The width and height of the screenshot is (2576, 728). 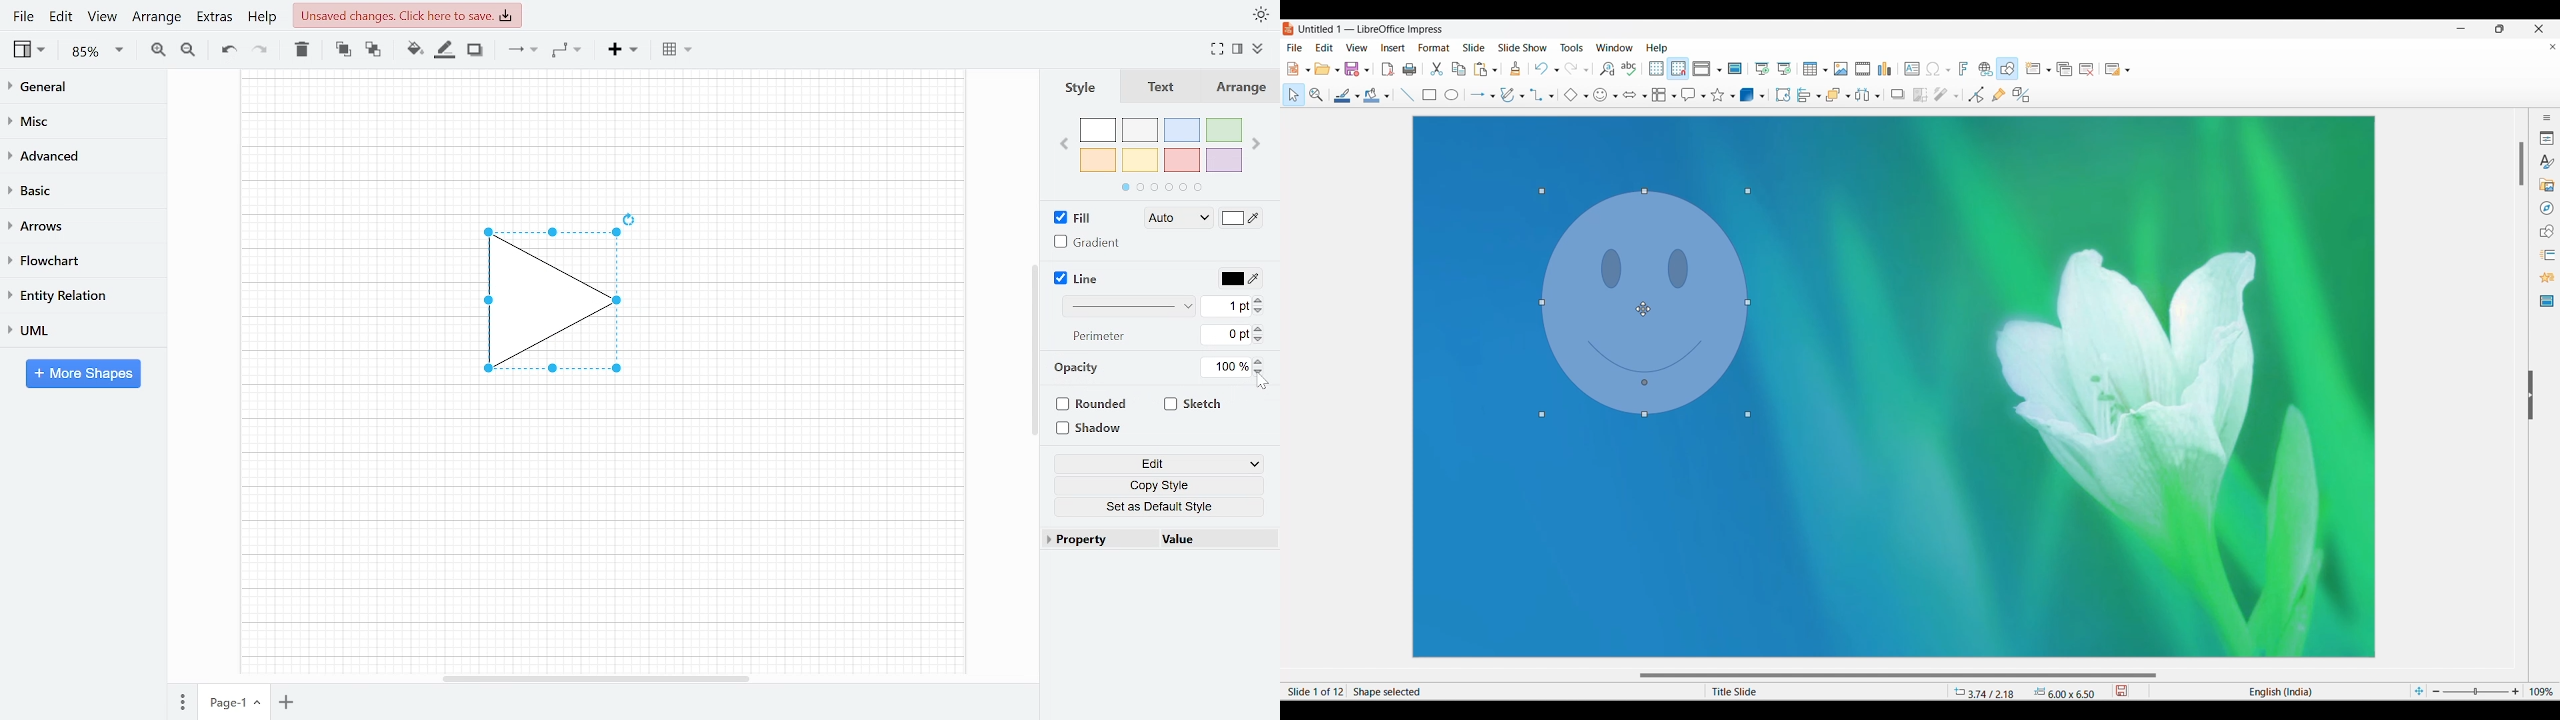 What do you see at coordinates (264, 16) in the screenshot?
I see `help` at bounding box center [264, 16].